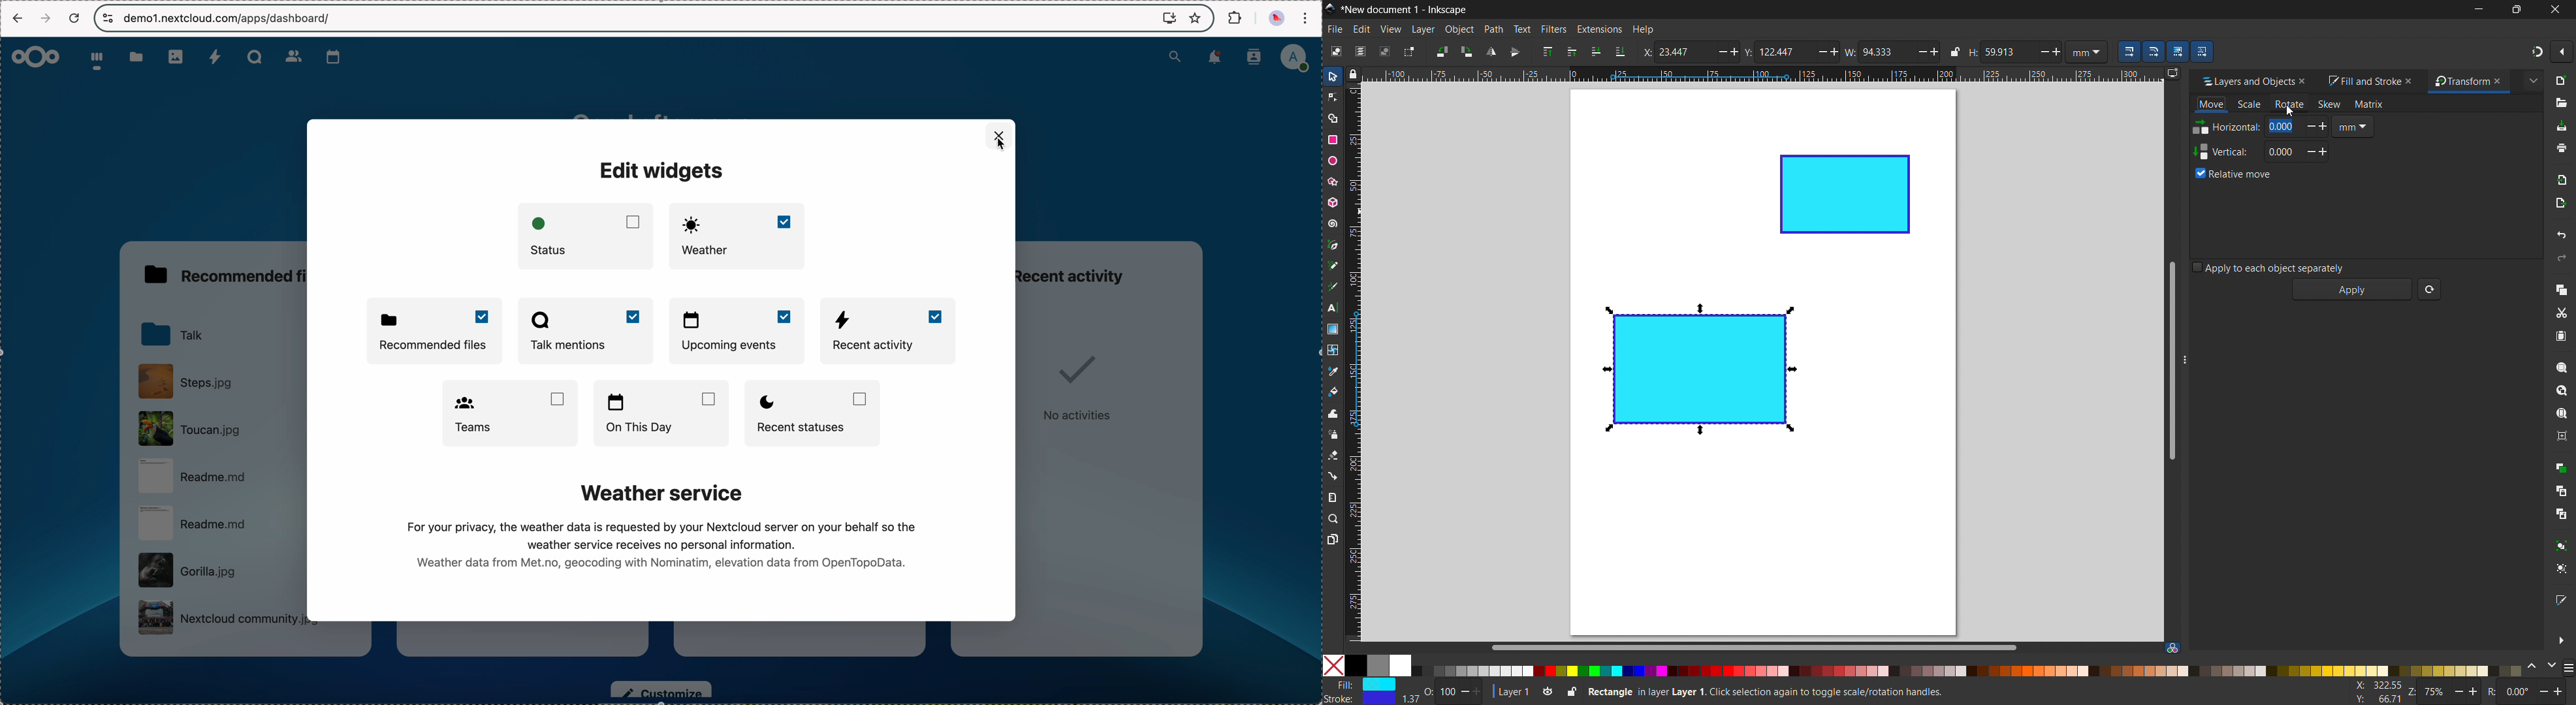 This screenshot has height=728, width=2576. I want to click on Cursor, so click(2293, 112).